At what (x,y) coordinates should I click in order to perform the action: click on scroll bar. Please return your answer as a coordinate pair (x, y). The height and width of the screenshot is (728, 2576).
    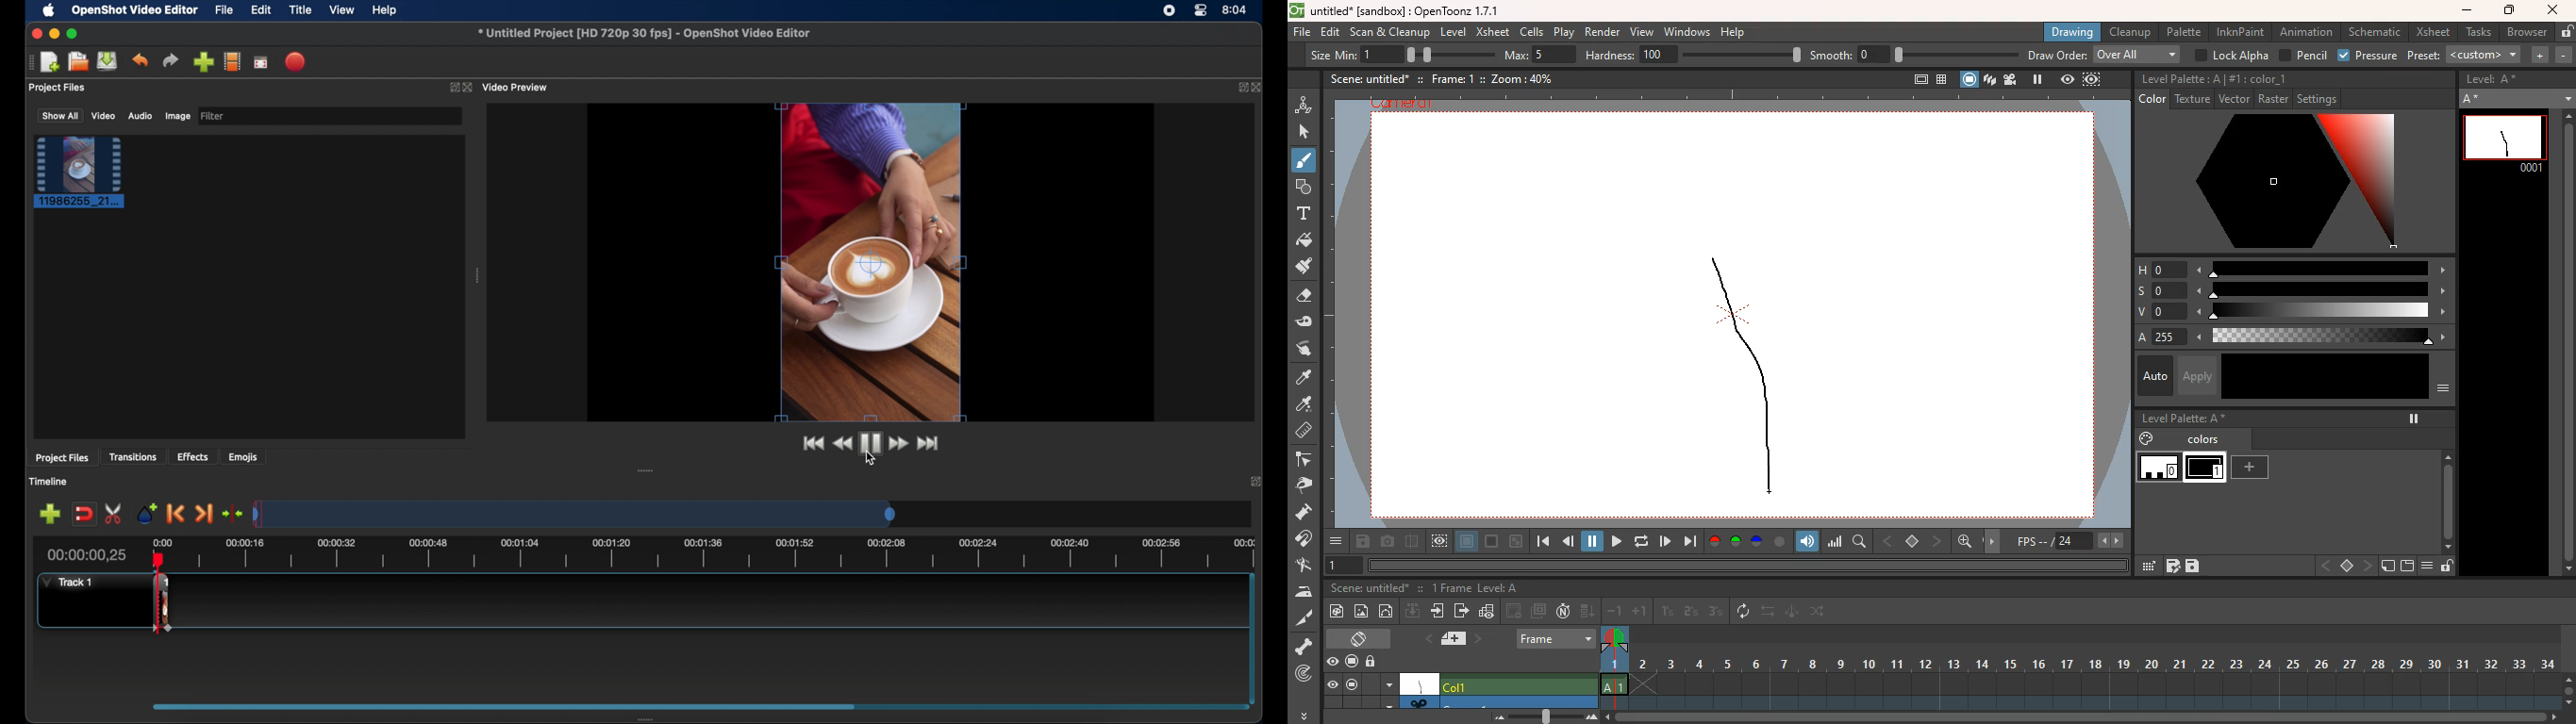
    Looking at the image, I should click on (2566, 344).